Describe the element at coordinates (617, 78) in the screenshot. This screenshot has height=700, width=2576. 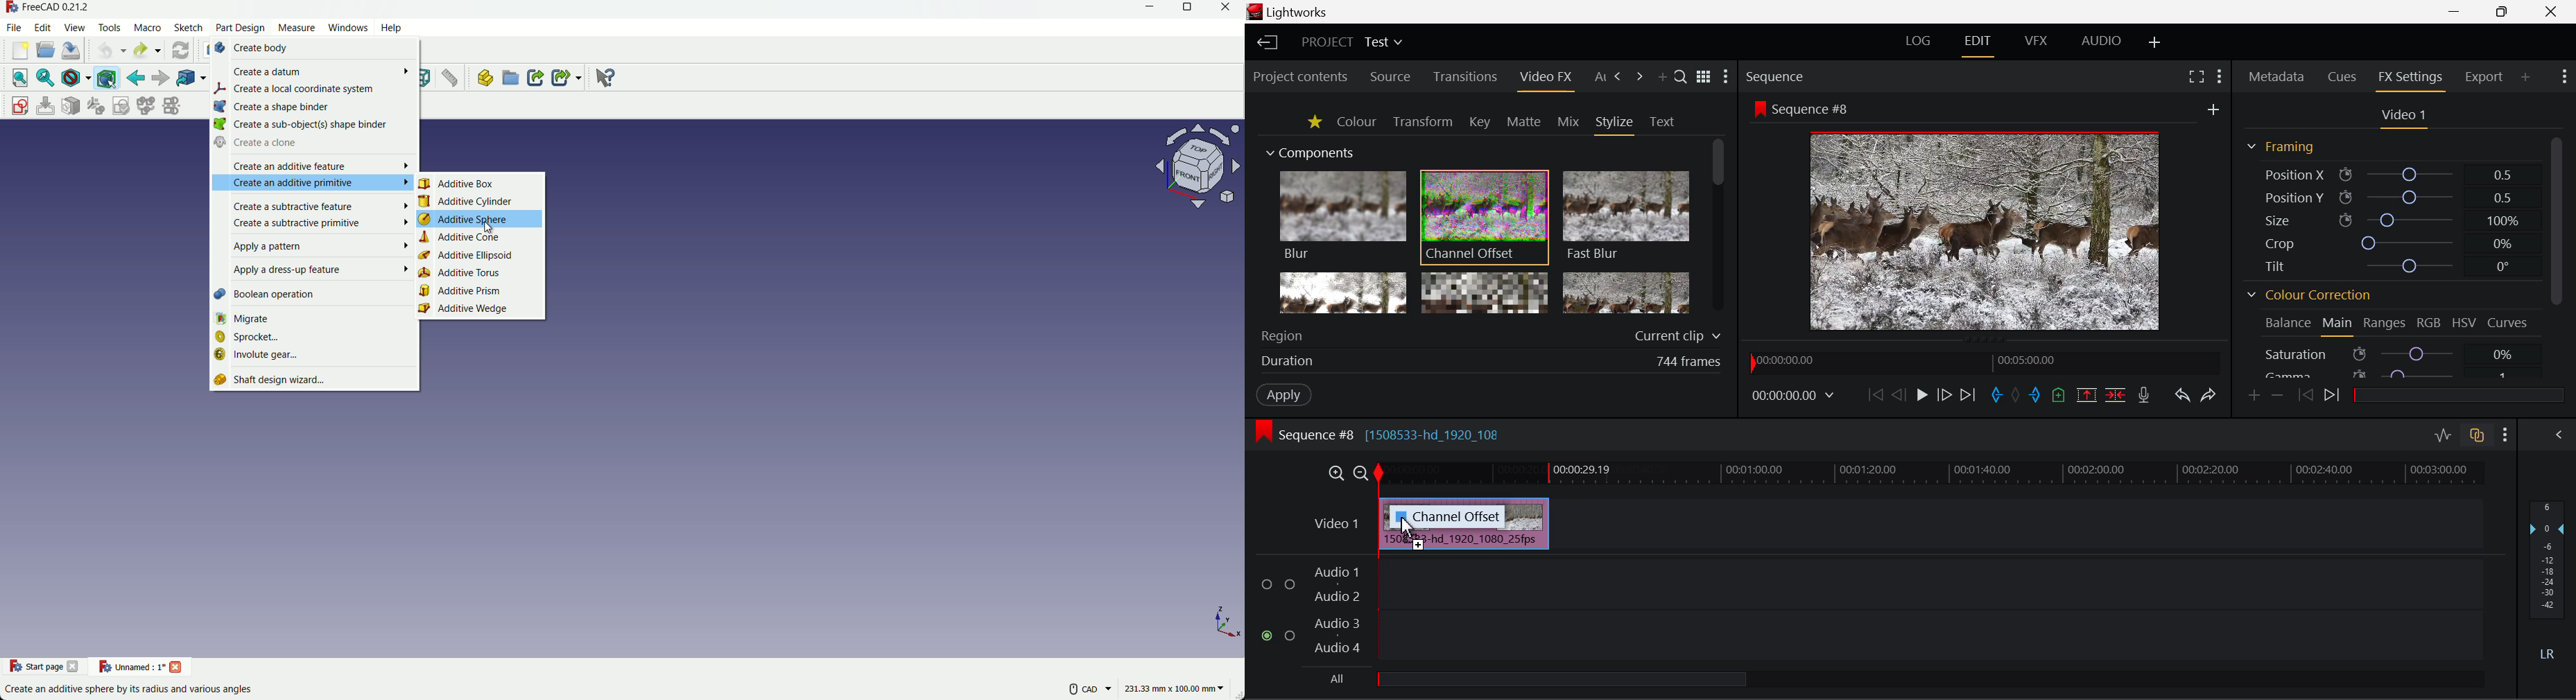
I see `` at that location.